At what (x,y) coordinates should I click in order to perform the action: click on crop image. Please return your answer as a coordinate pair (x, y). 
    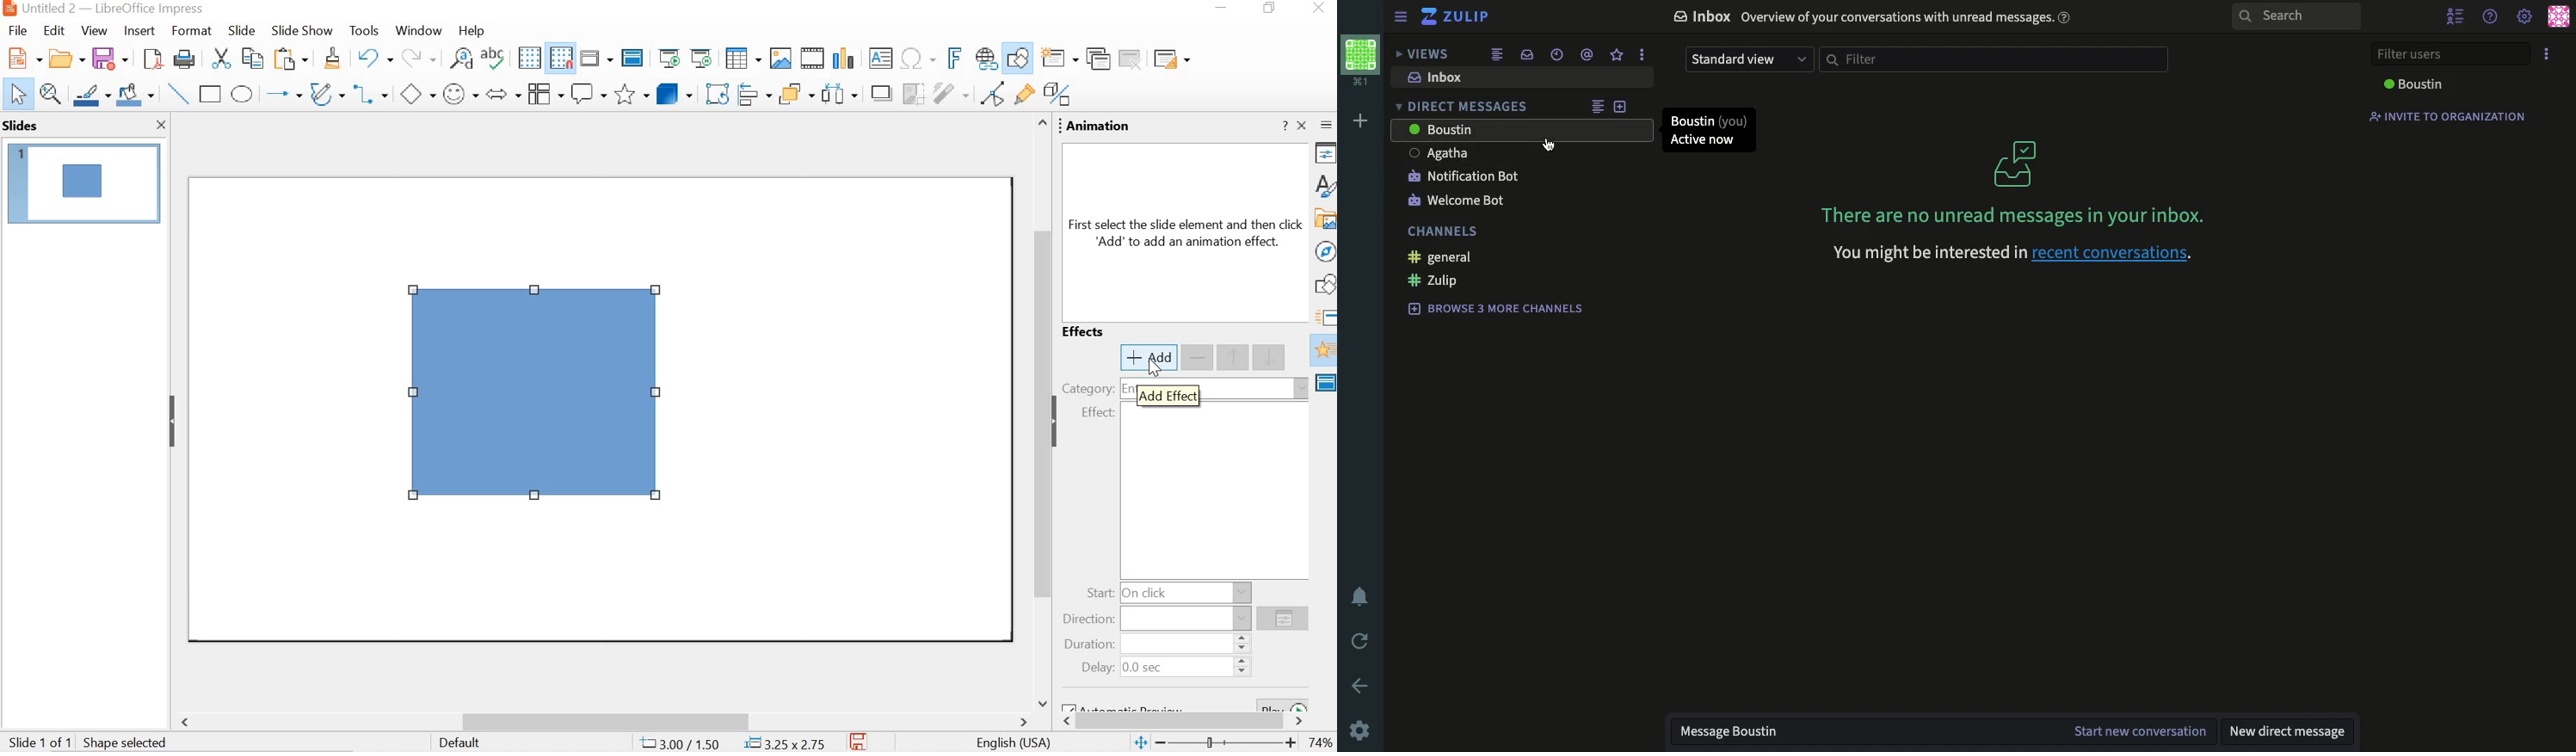
    Looking at the image, I should click on (910, 92).